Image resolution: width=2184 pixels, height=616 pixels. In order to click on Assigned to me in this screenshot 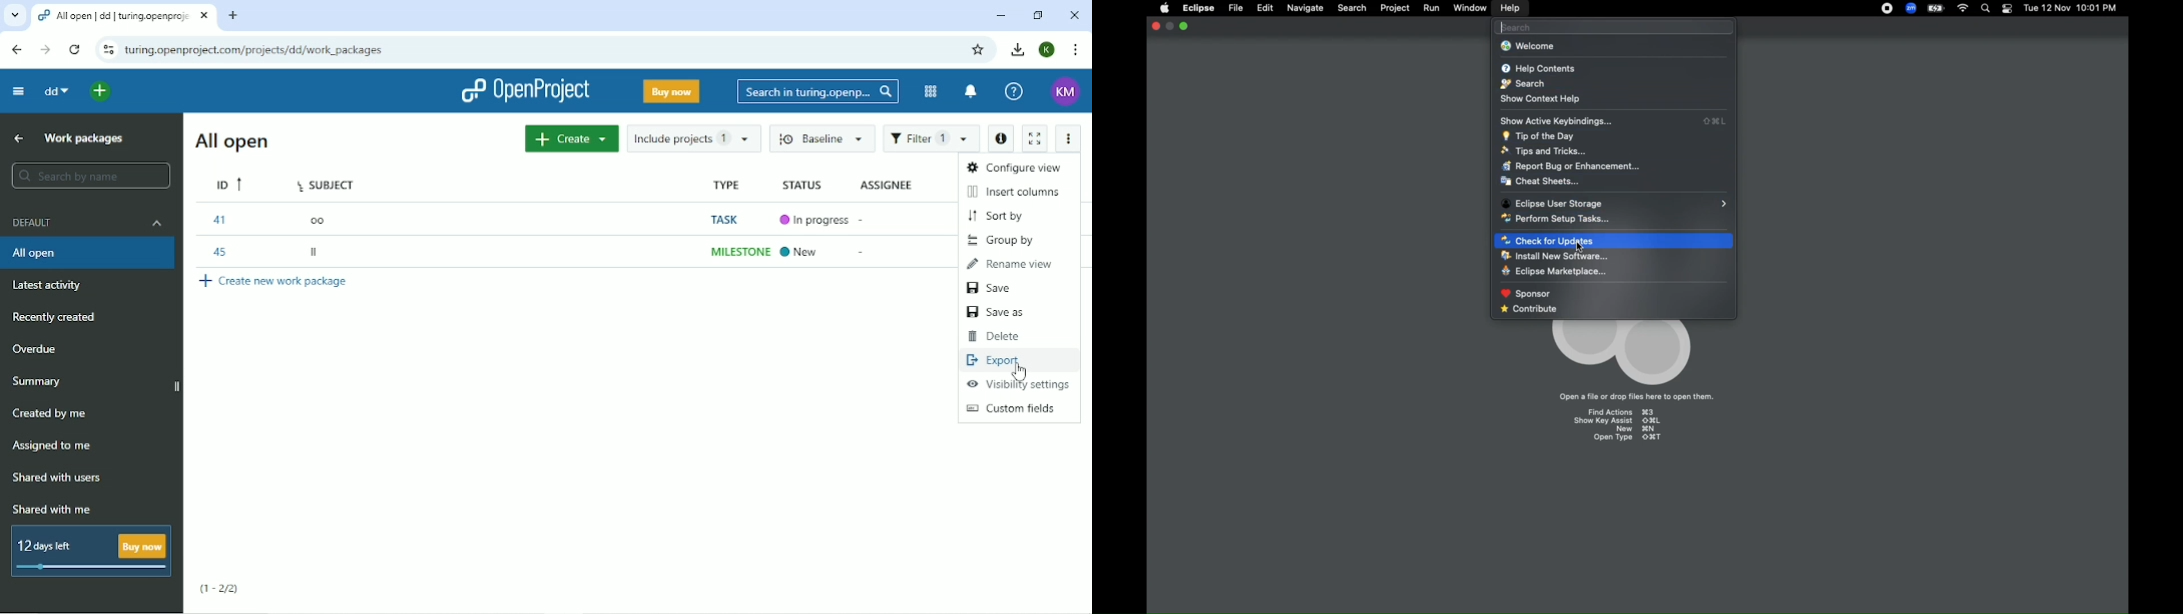, I will do `click(55, 447)`.